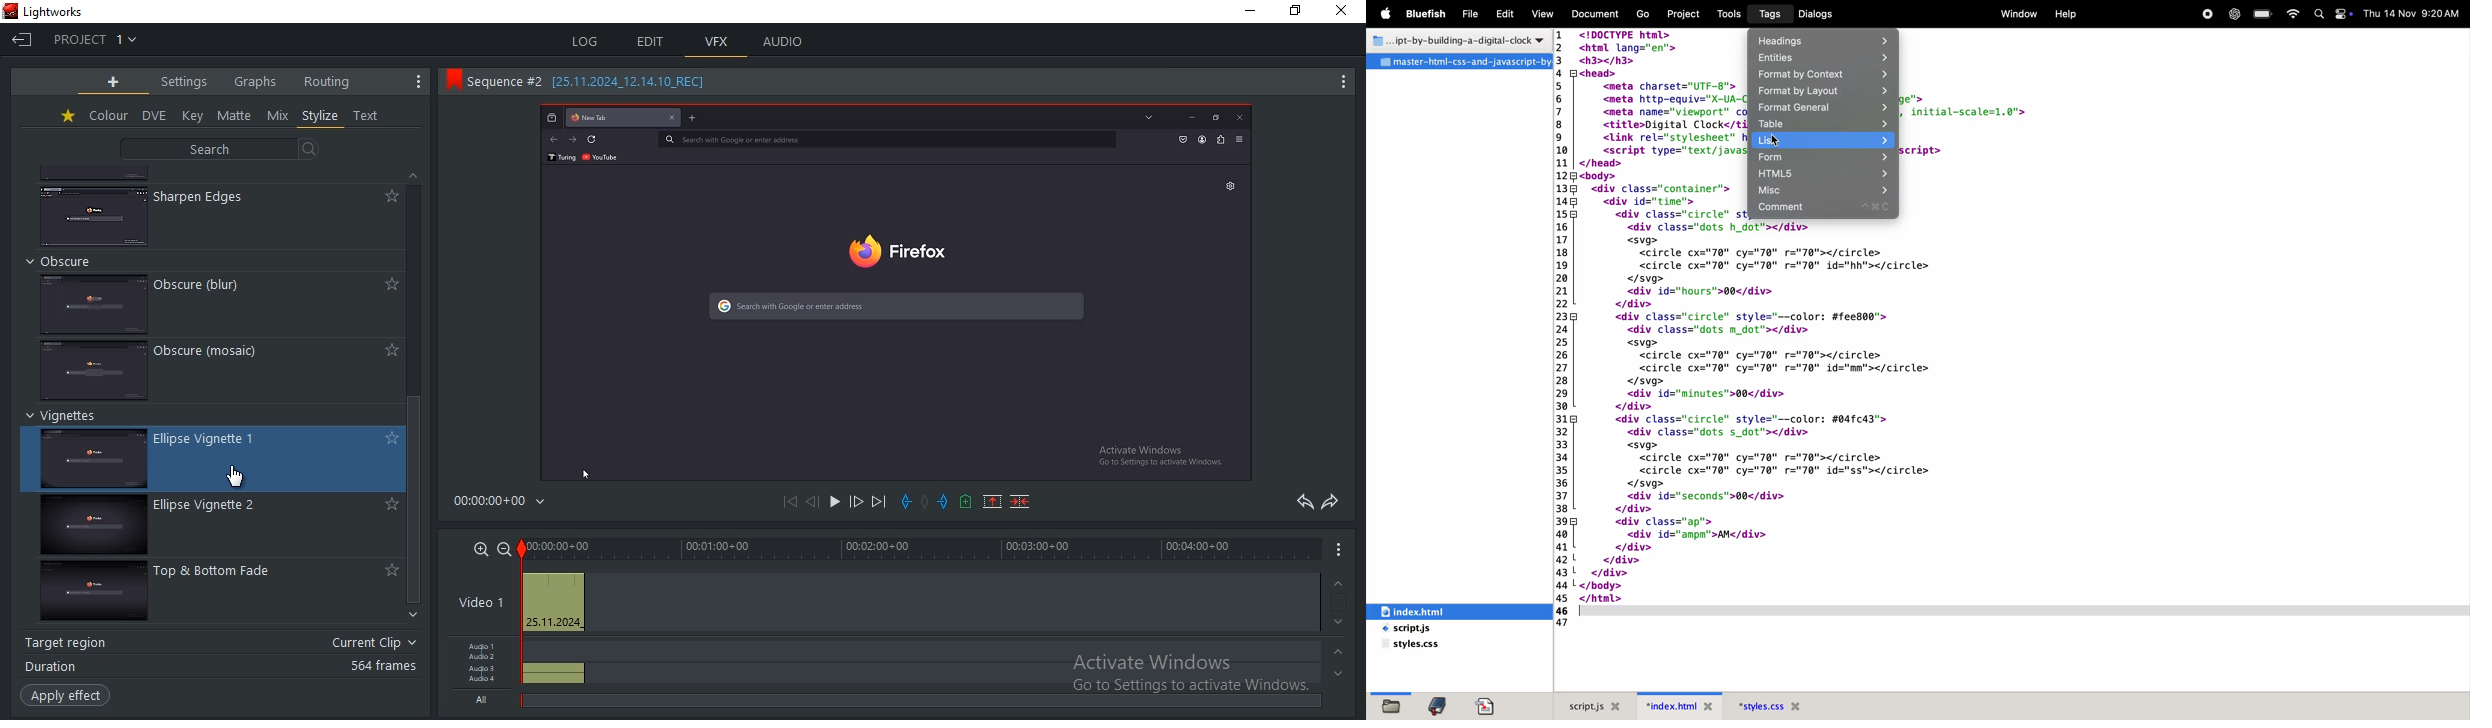 The width and height of the screenshot is (2492, 728). What do you see at coordinates (63, 10) in the screenshot?
I see `Lightworks` at bounding box center [63, 10].